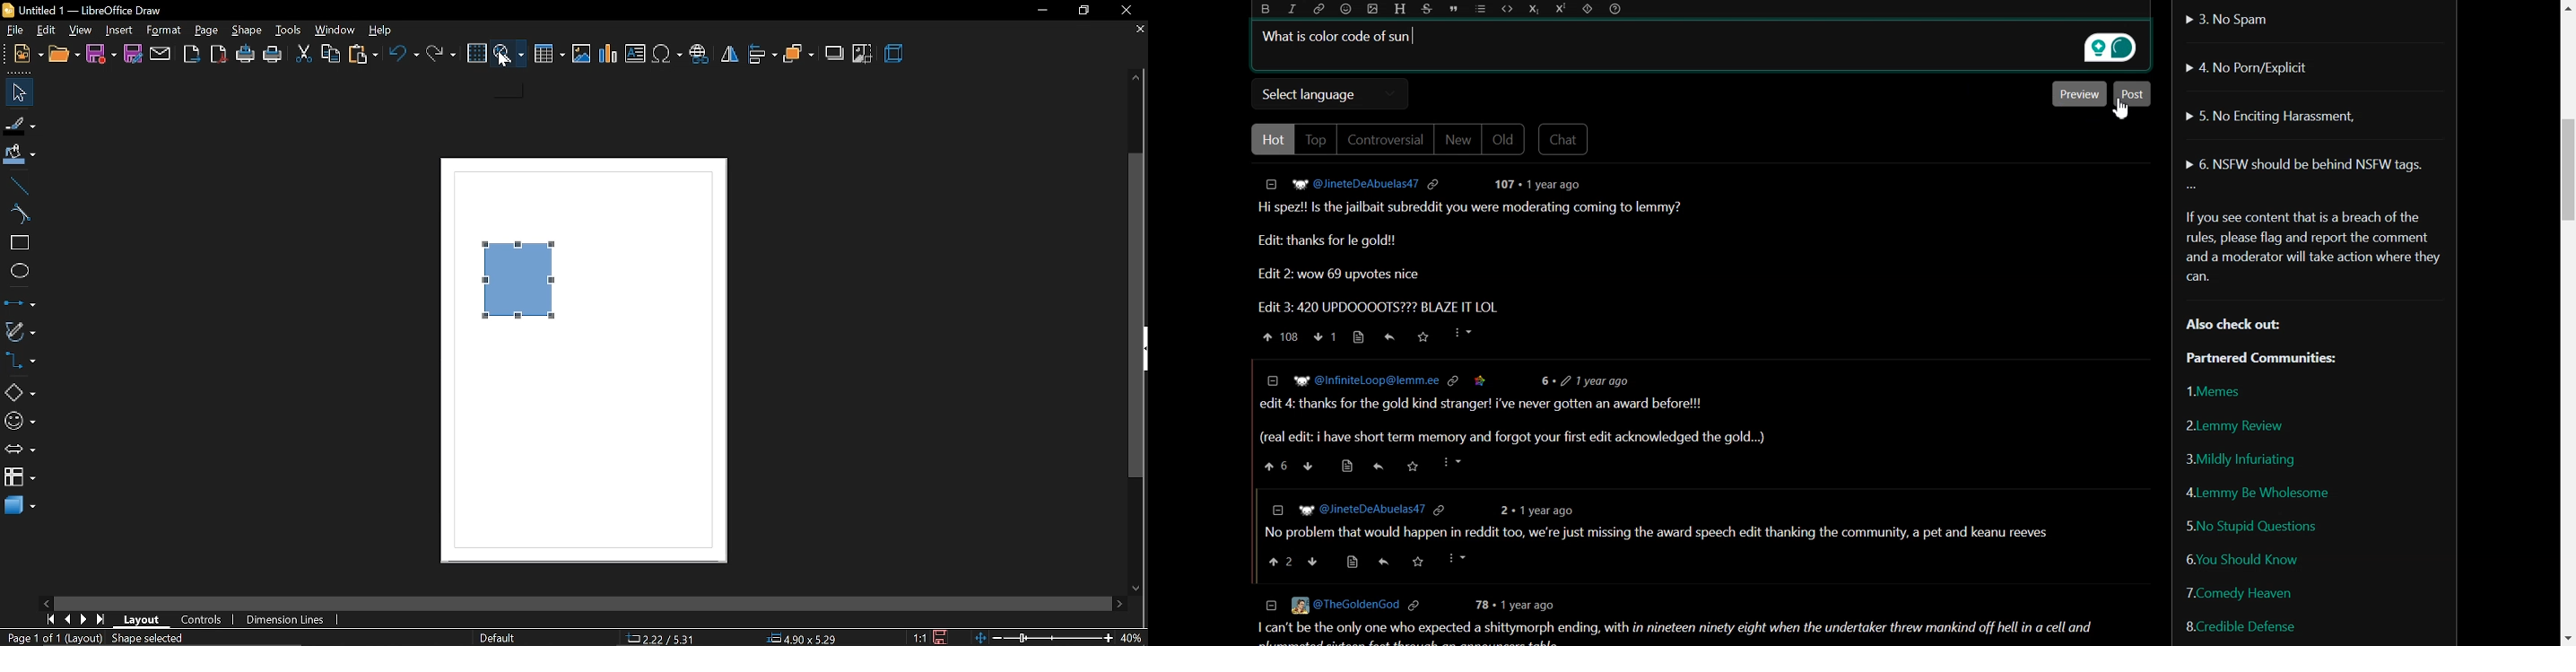  I want to click on ellipse, so click(16, 271).